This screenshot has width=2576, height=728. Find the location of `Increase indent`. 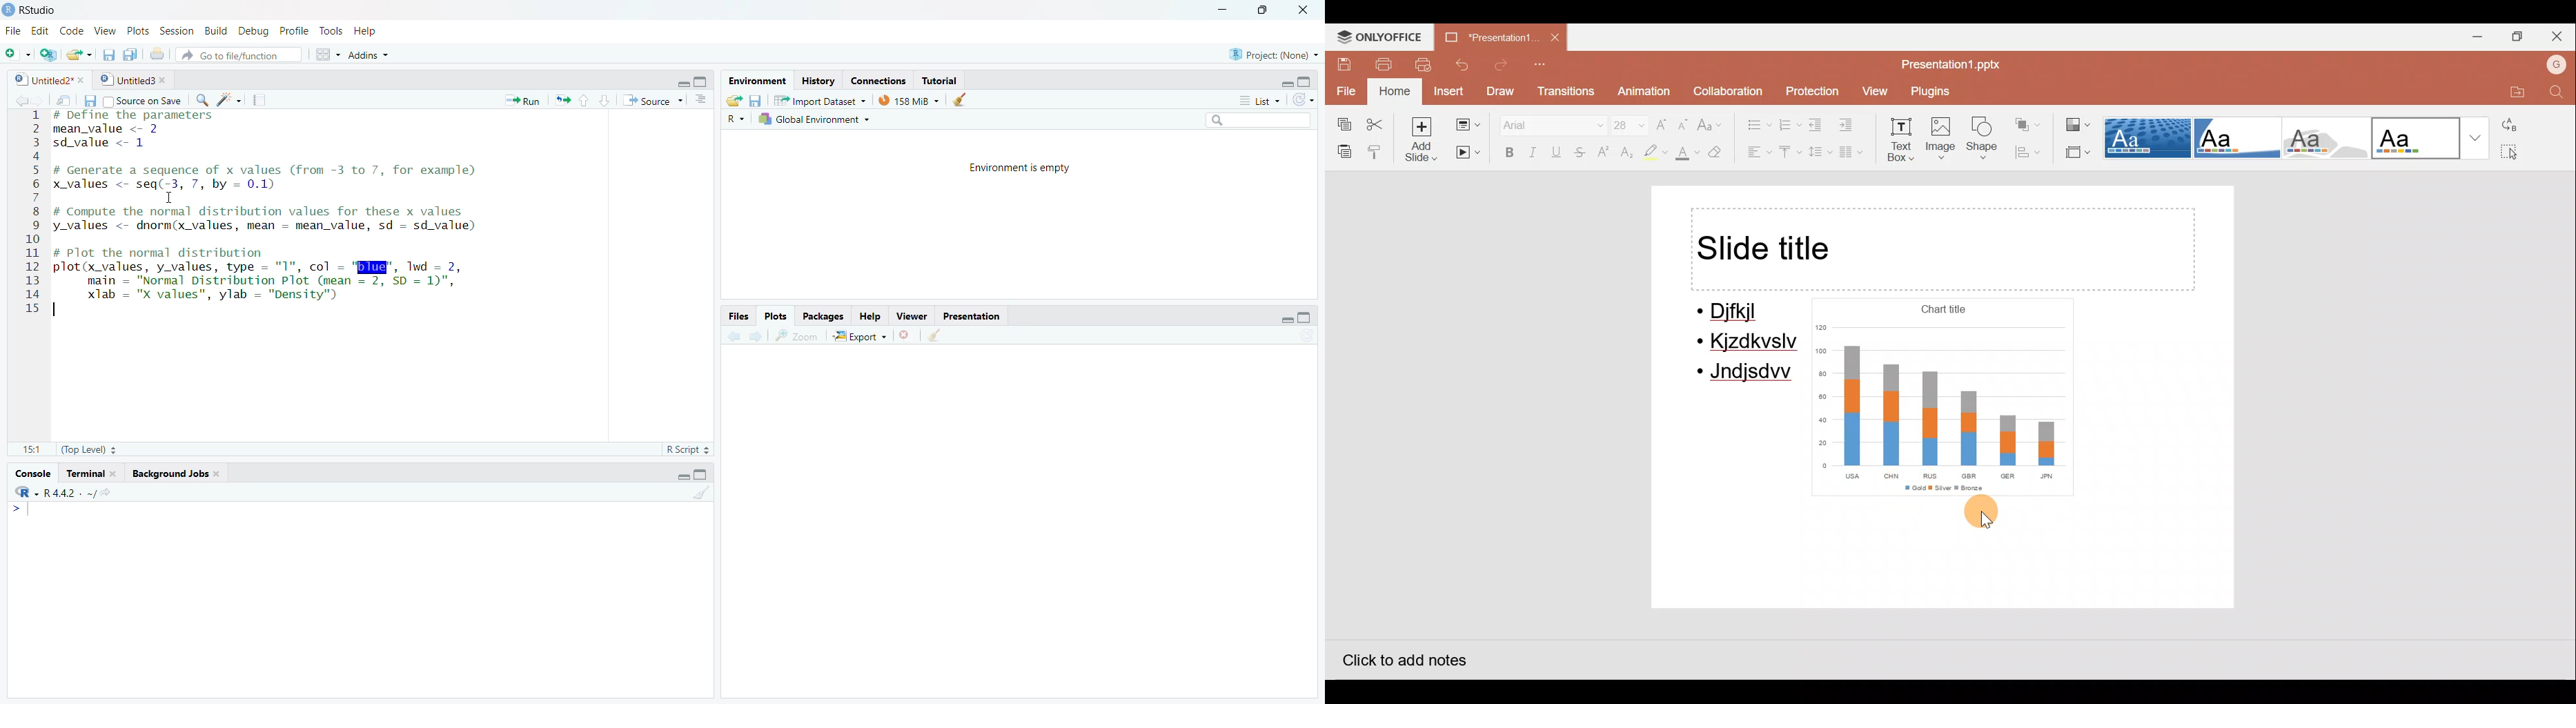

Increase indent is located at coordinates (1854, 125).